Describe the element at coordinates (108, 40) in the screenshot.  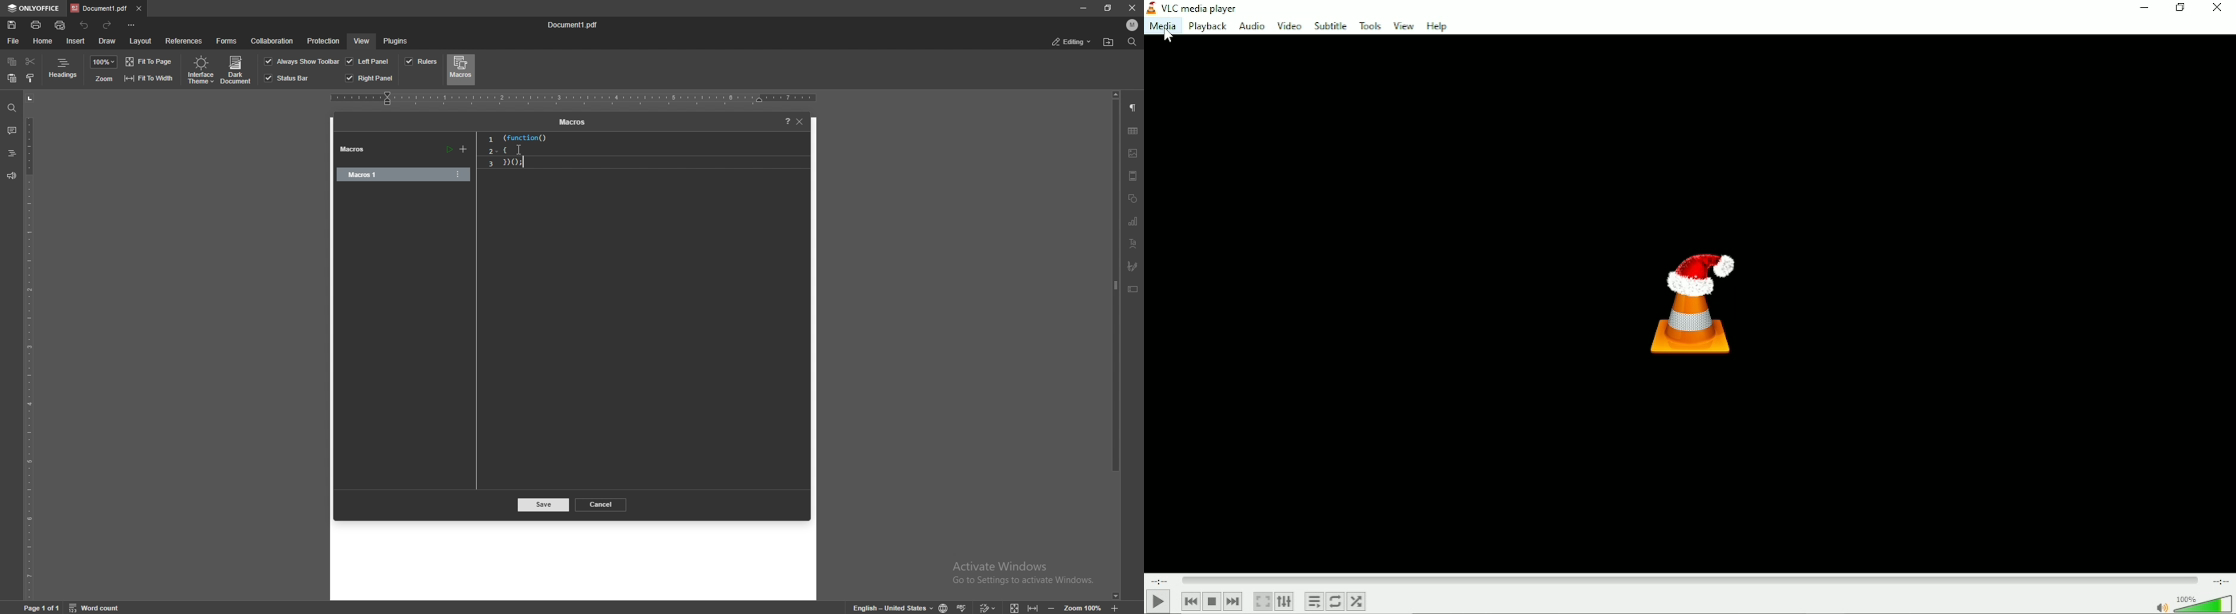
I see `draw` at that location.